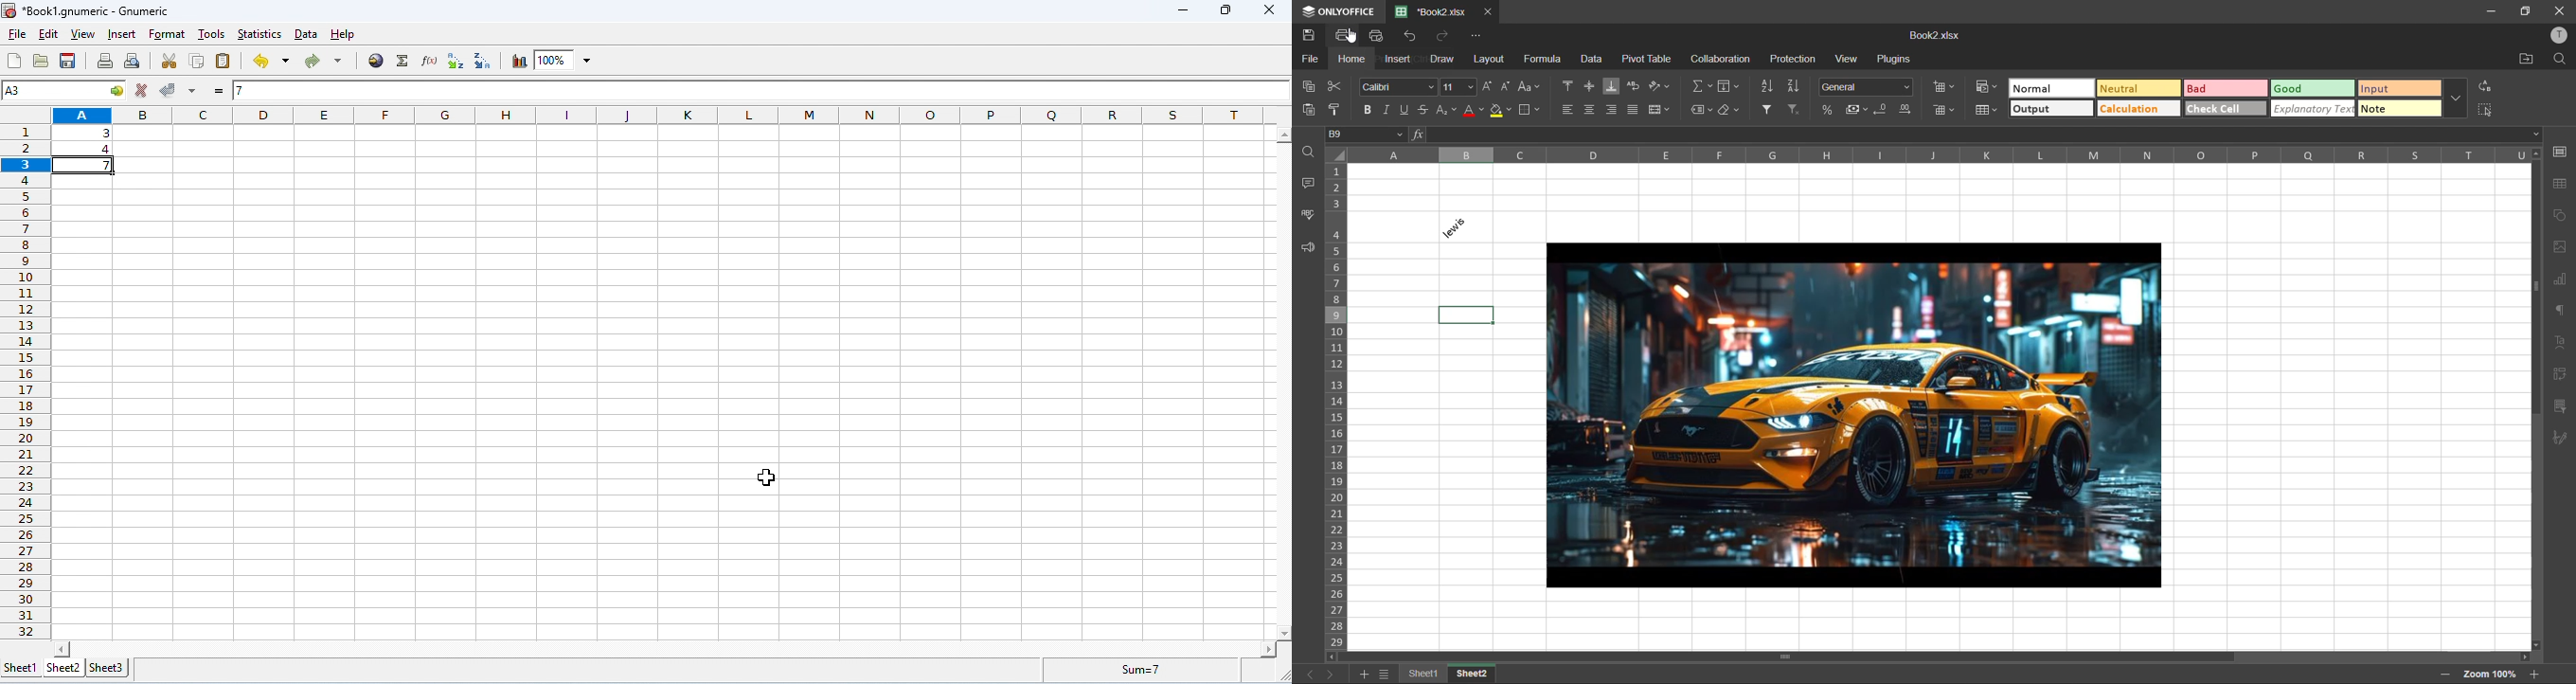 The width and height of the screenshot is (2576, 700). Describe the element at coordinates (428, 61) in the screenshot. I see `function wizard` at that location.